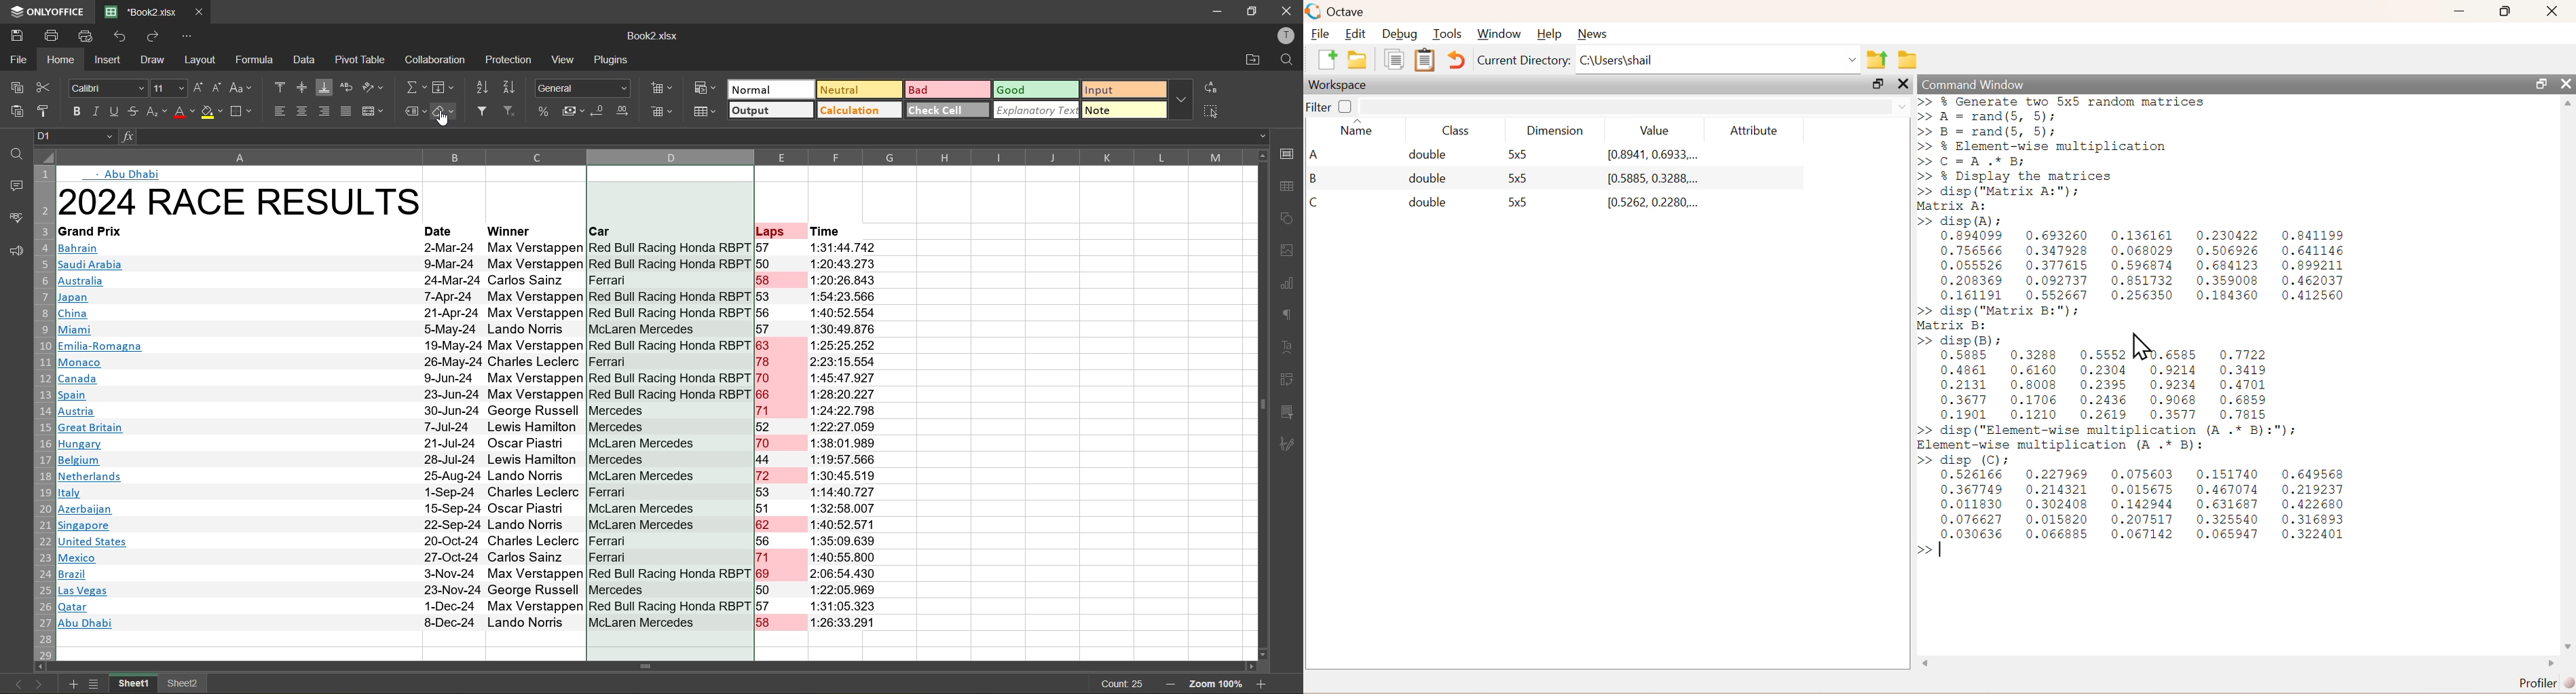 The image size is (2576, 700). Describe the element at coordinates (1034, 90) in the screenshot. I see `good` at that location.